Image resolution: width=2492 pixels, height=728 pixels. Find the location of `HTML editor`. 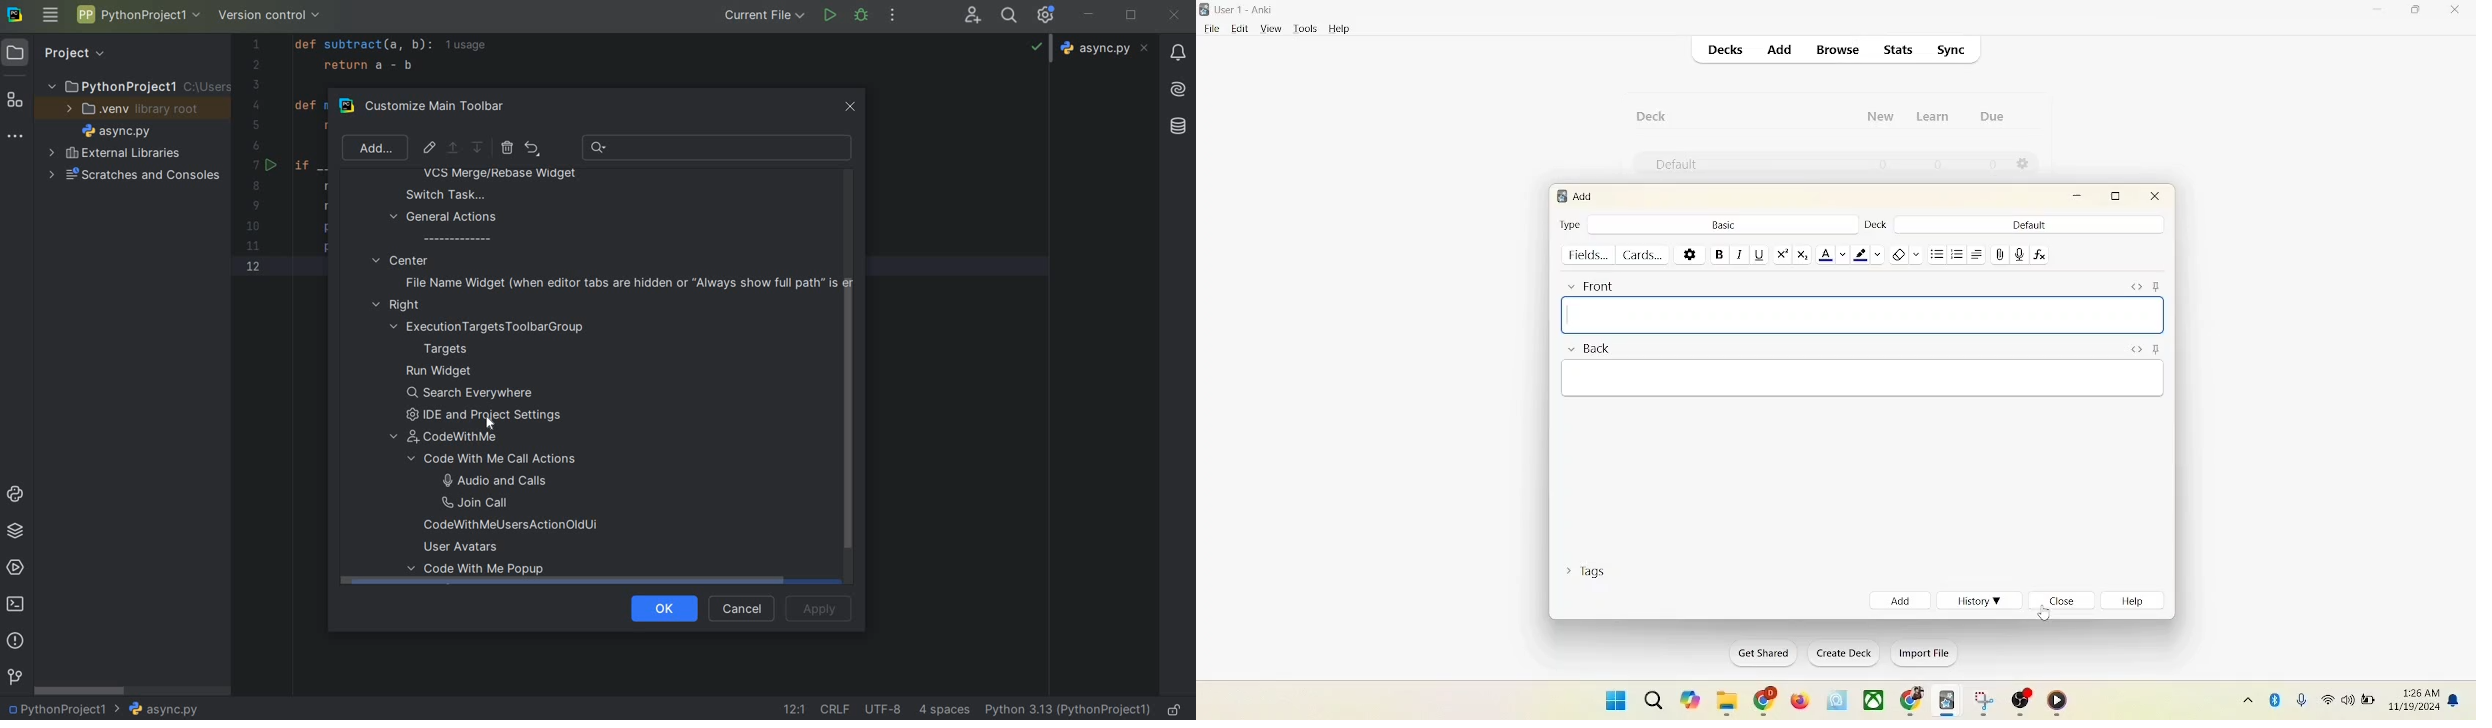

HTML editor is located at coordinates (2136, 286).